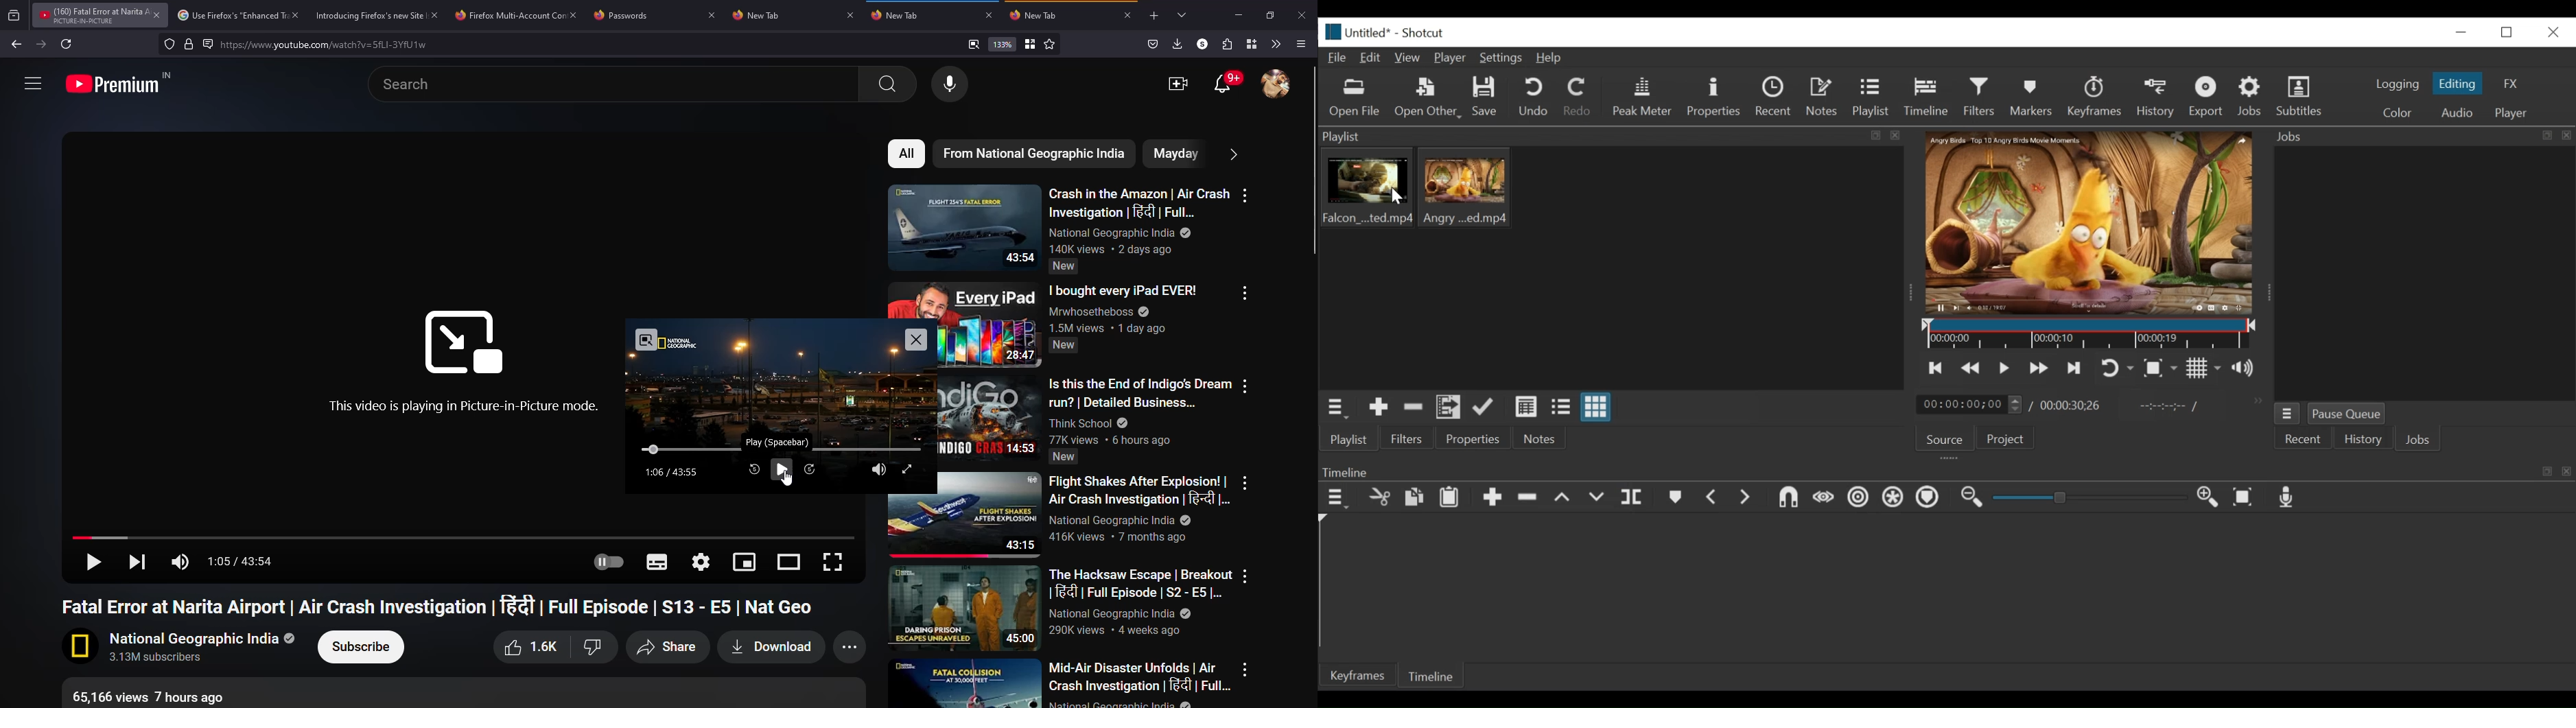 The image size is (2576, 728). I want to click on Pause Queue, so click(2348, 416).